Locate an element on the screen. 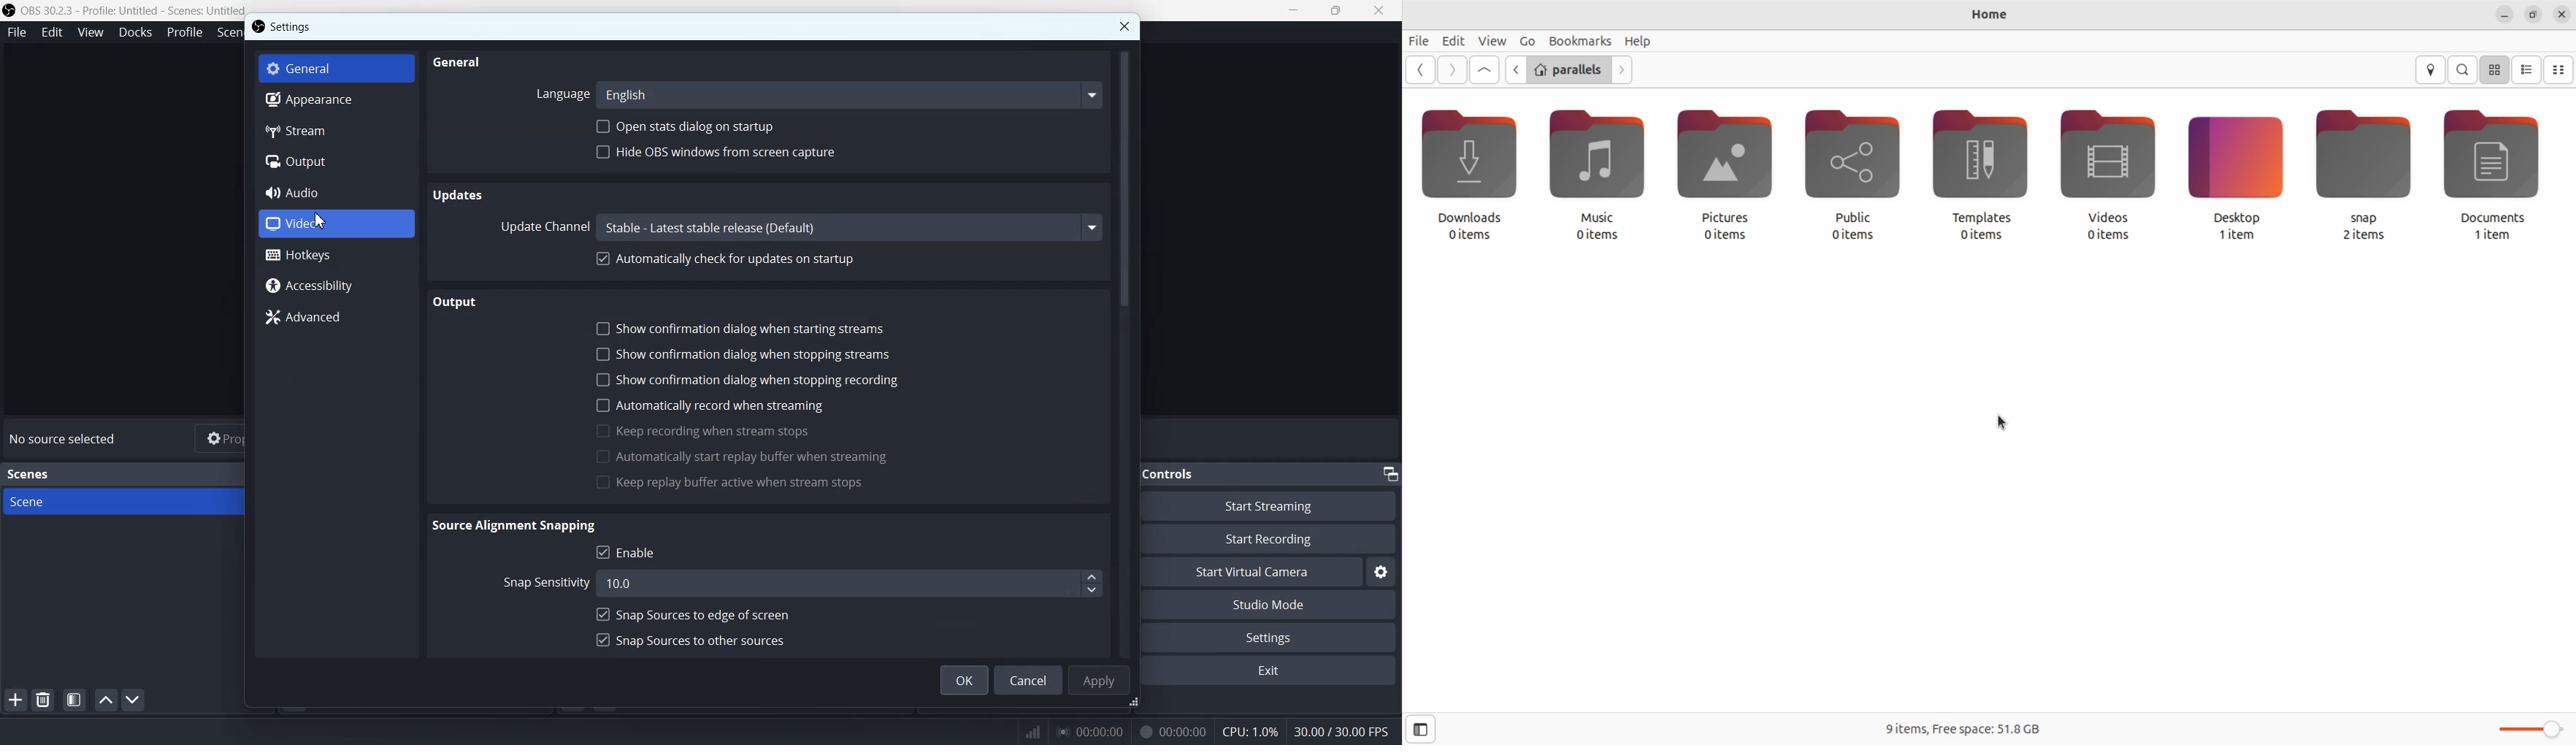 This screenshot has height=756, width=2576. Appearance is located at coordinates (336, 102).